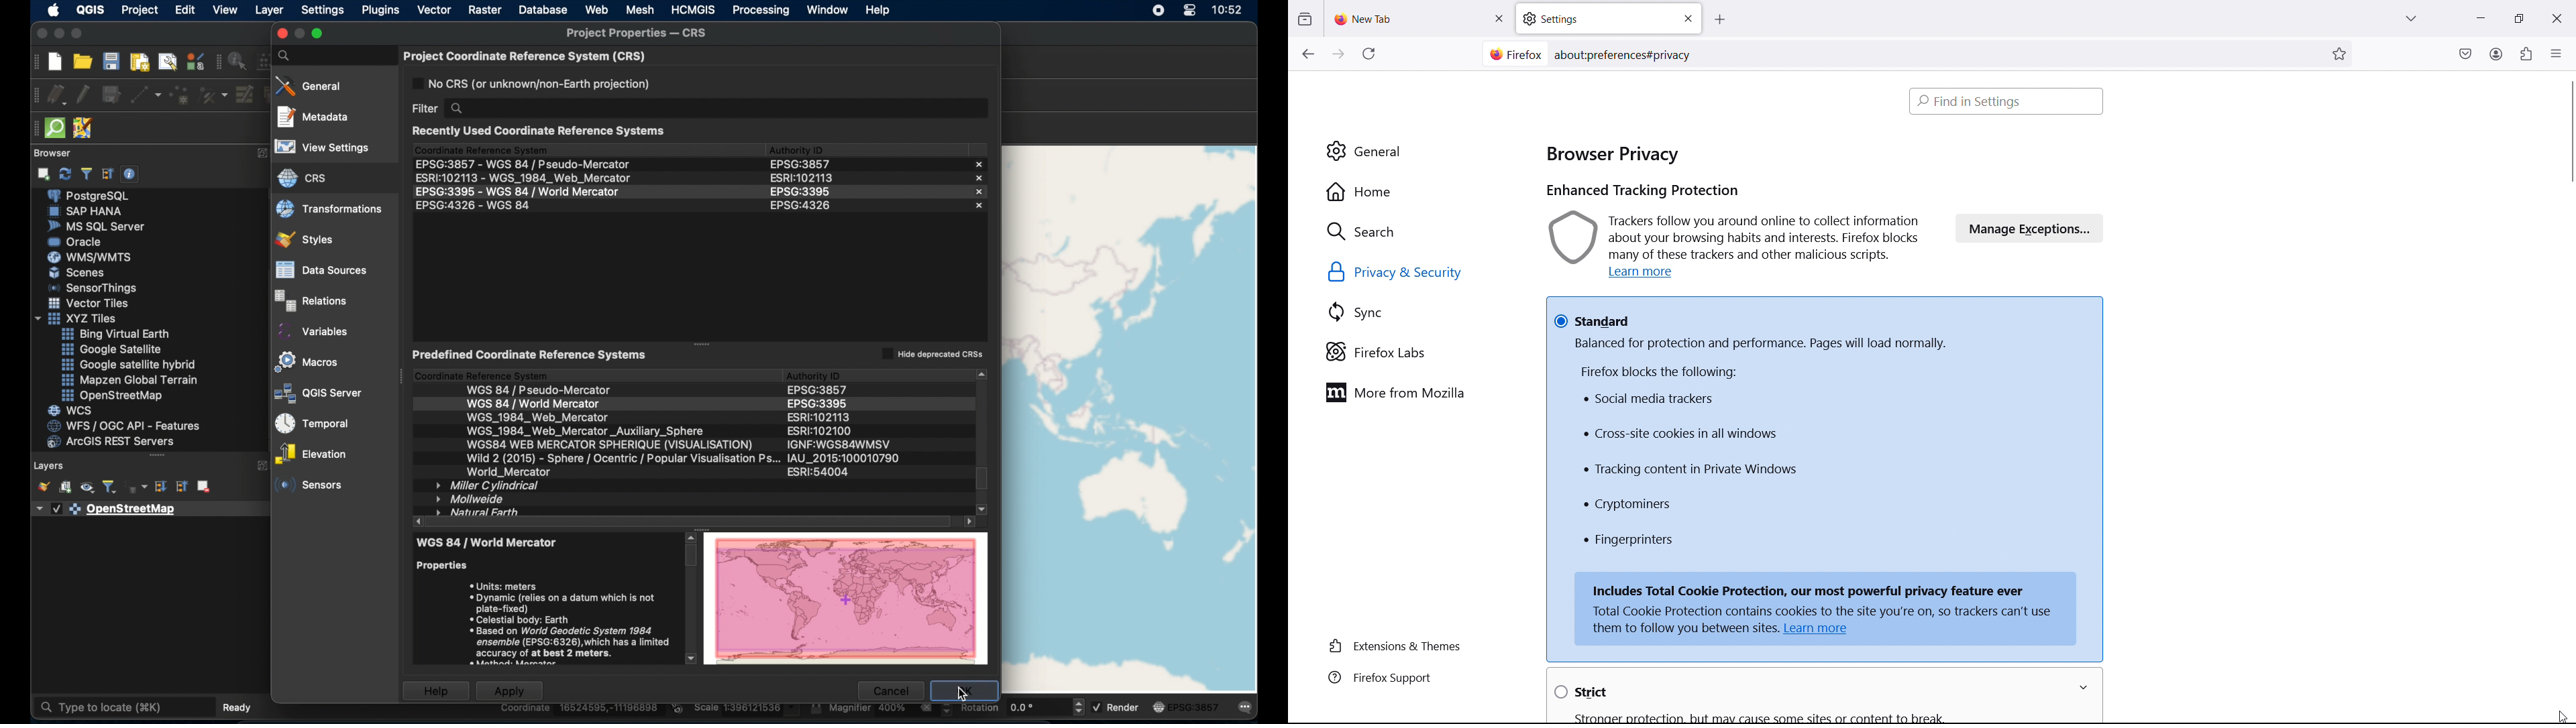 The width and height of the screenshot is (2576, 728). Describe the element at coordinates (2556, 16) in the screenshot. I see `close` at that location.